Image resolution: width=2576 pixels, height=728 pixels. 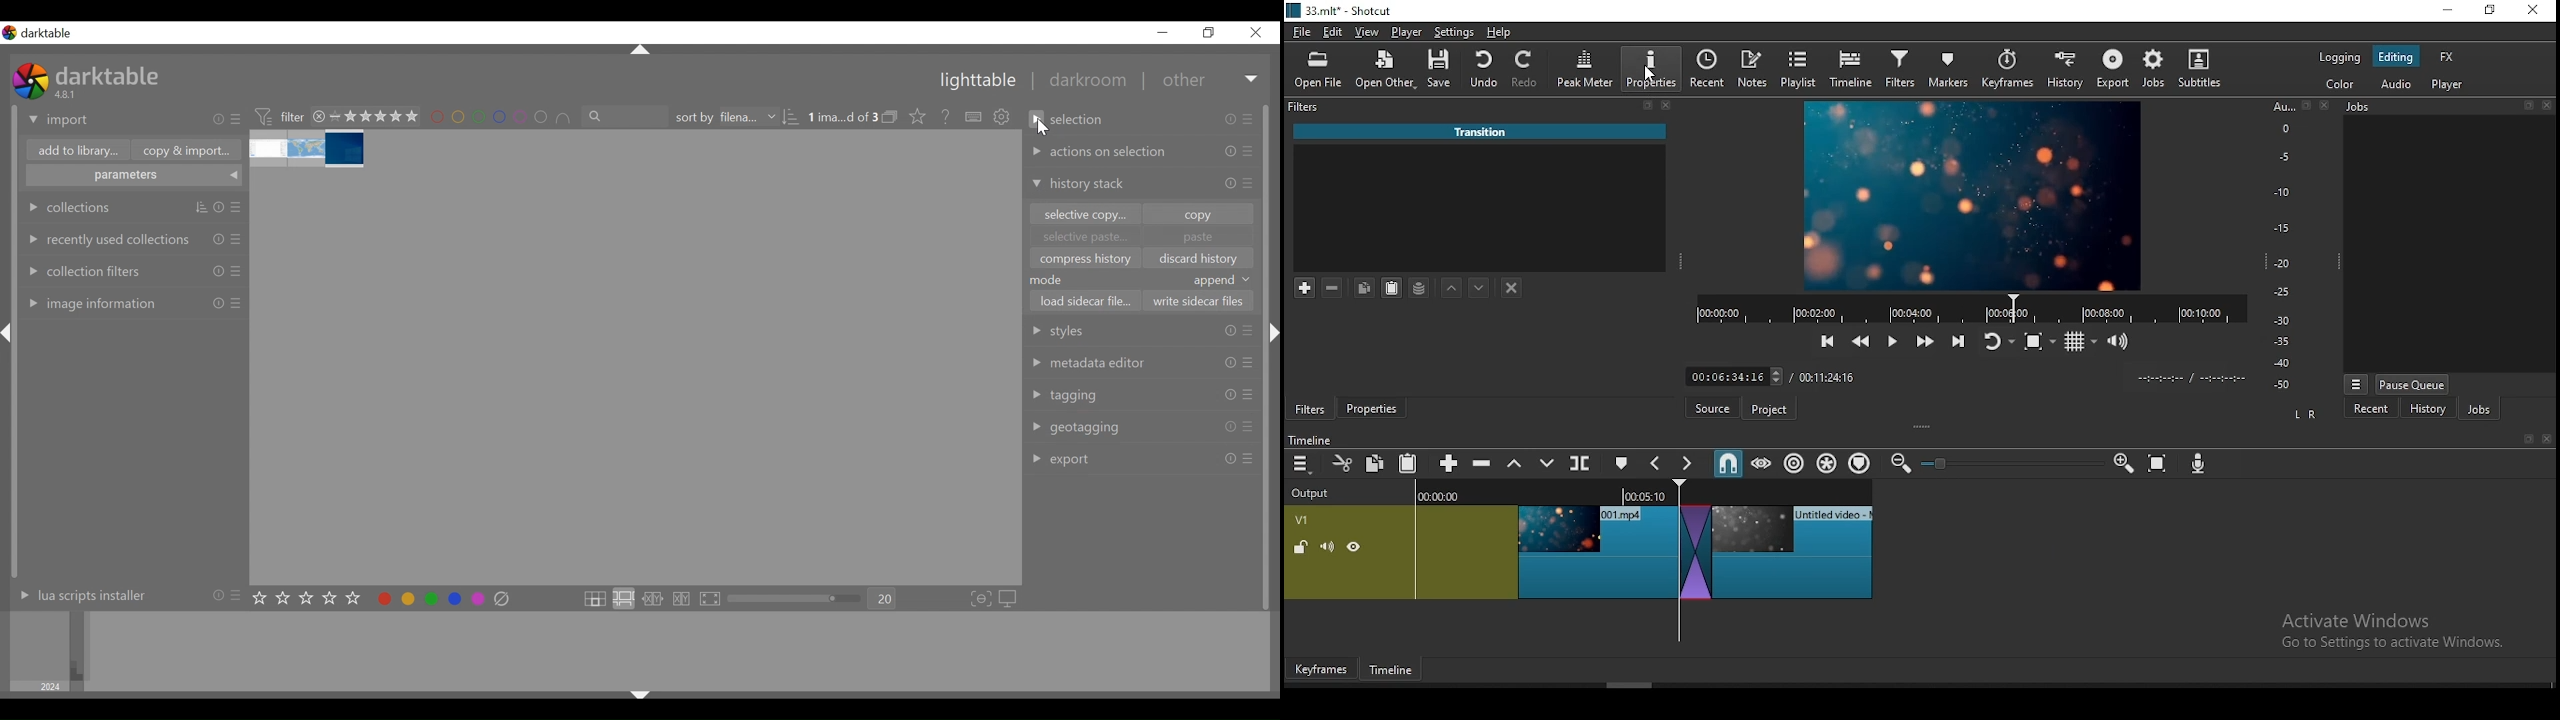 What do you see at coordinates (1003, 118) in the screenshot?
I see `show global preferences` at bounding box center [1003, 118].